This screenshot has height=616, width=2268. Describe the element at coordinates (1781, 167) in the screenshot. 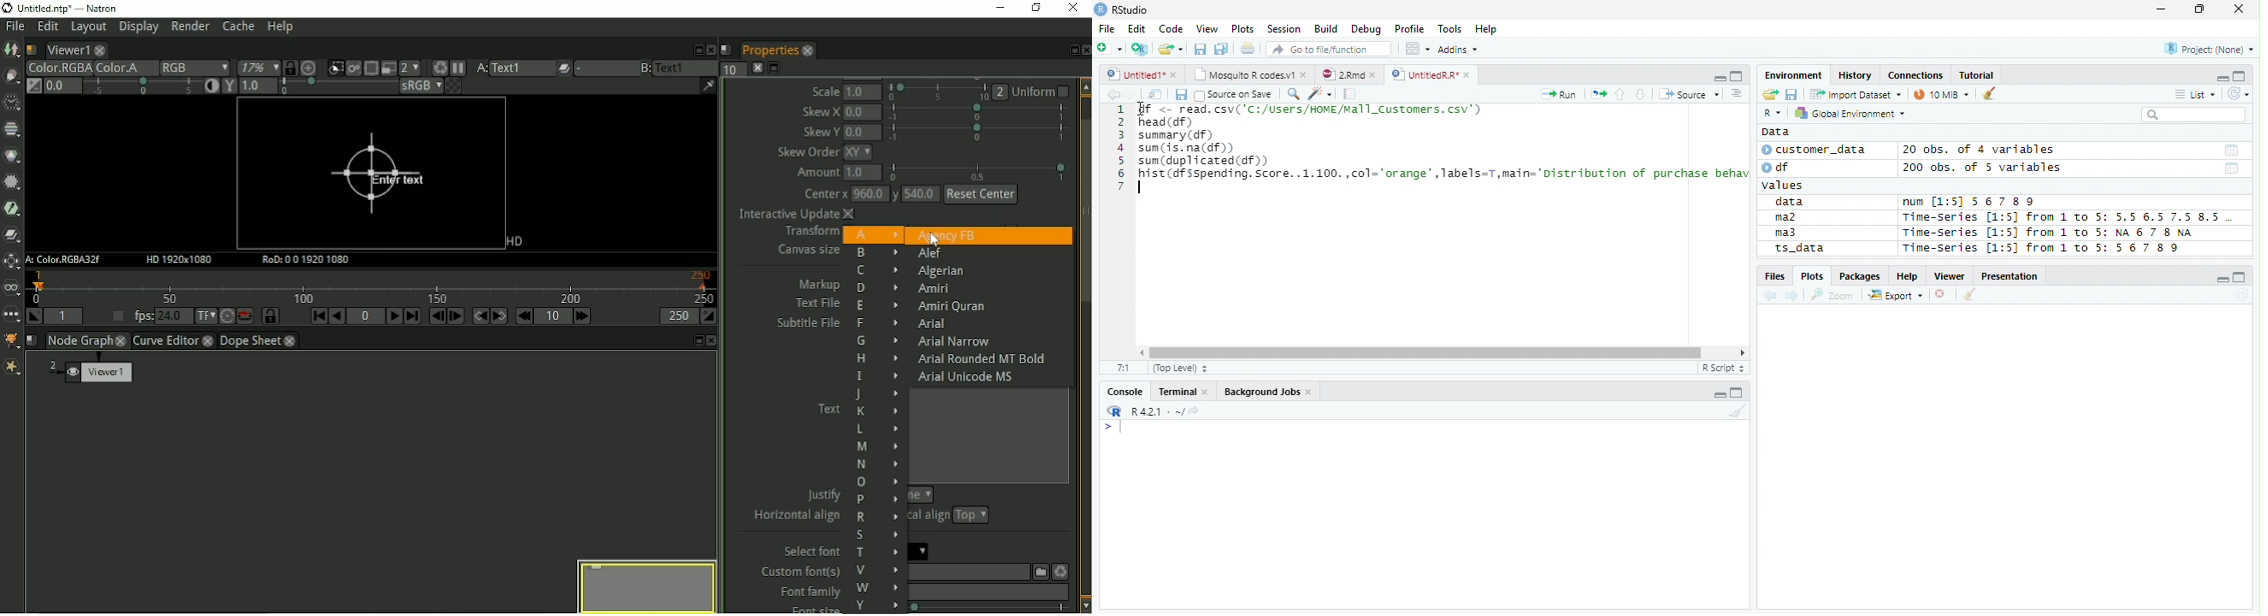

I see `df` at that location.